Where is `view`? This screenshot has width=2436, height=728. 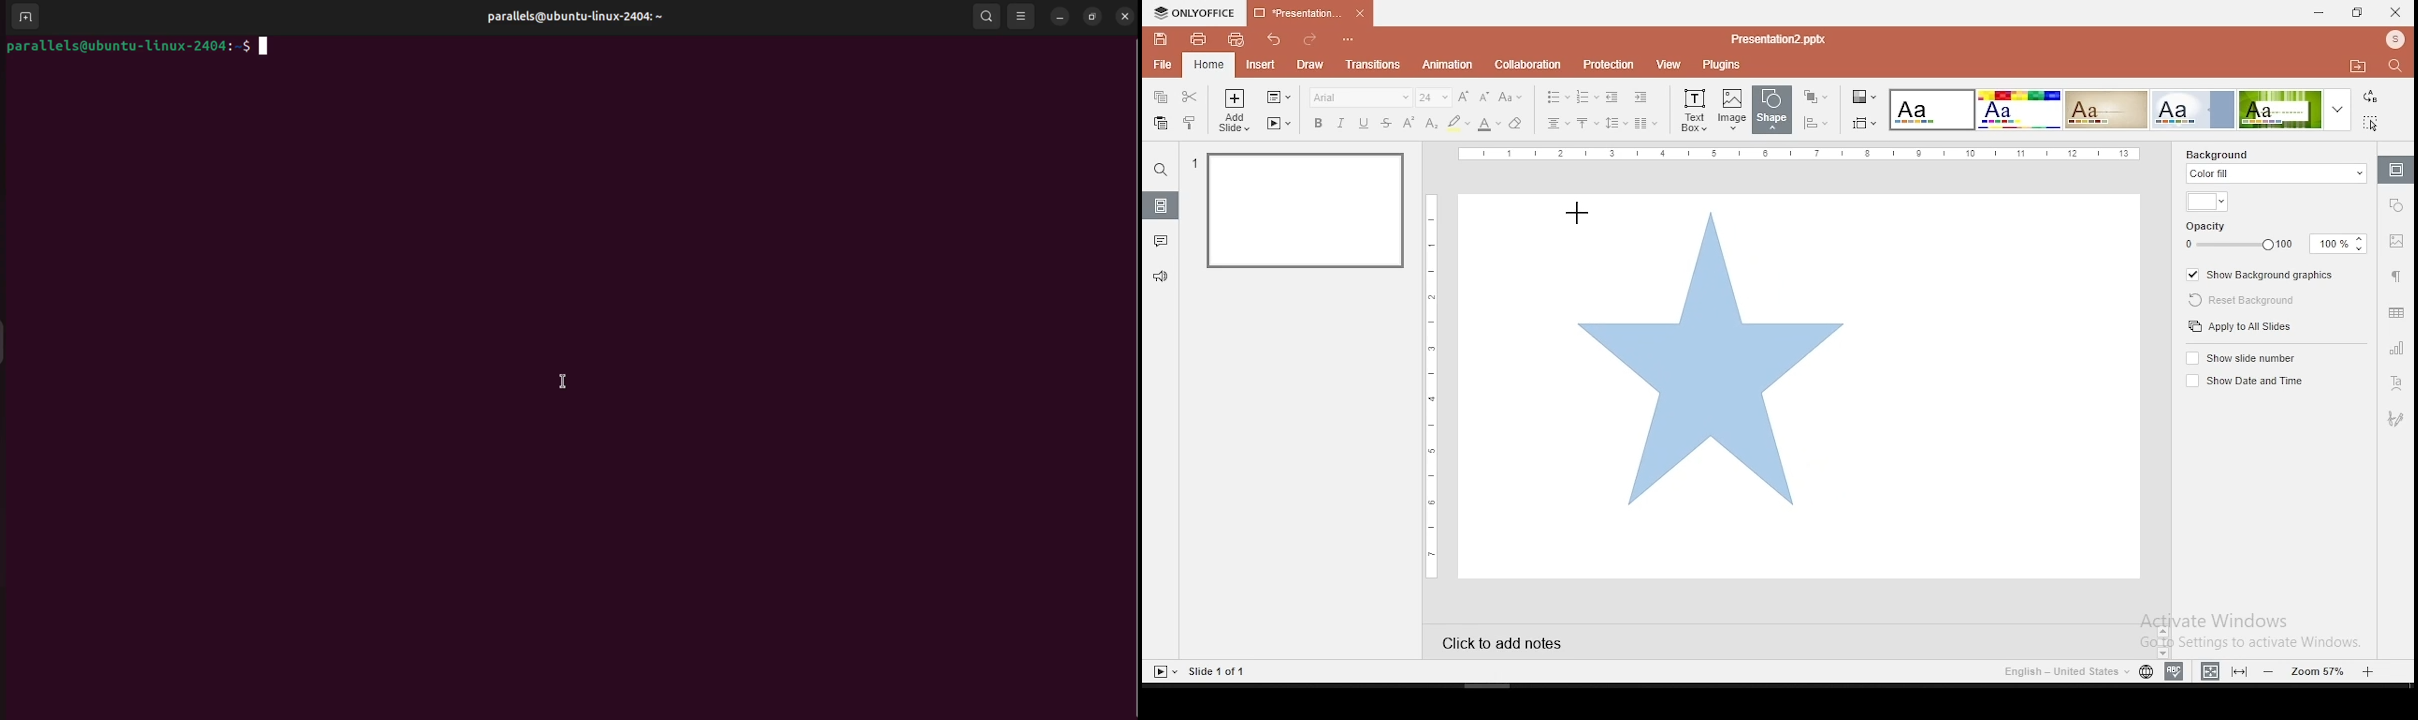 view is located at coordinates (1666, 65).